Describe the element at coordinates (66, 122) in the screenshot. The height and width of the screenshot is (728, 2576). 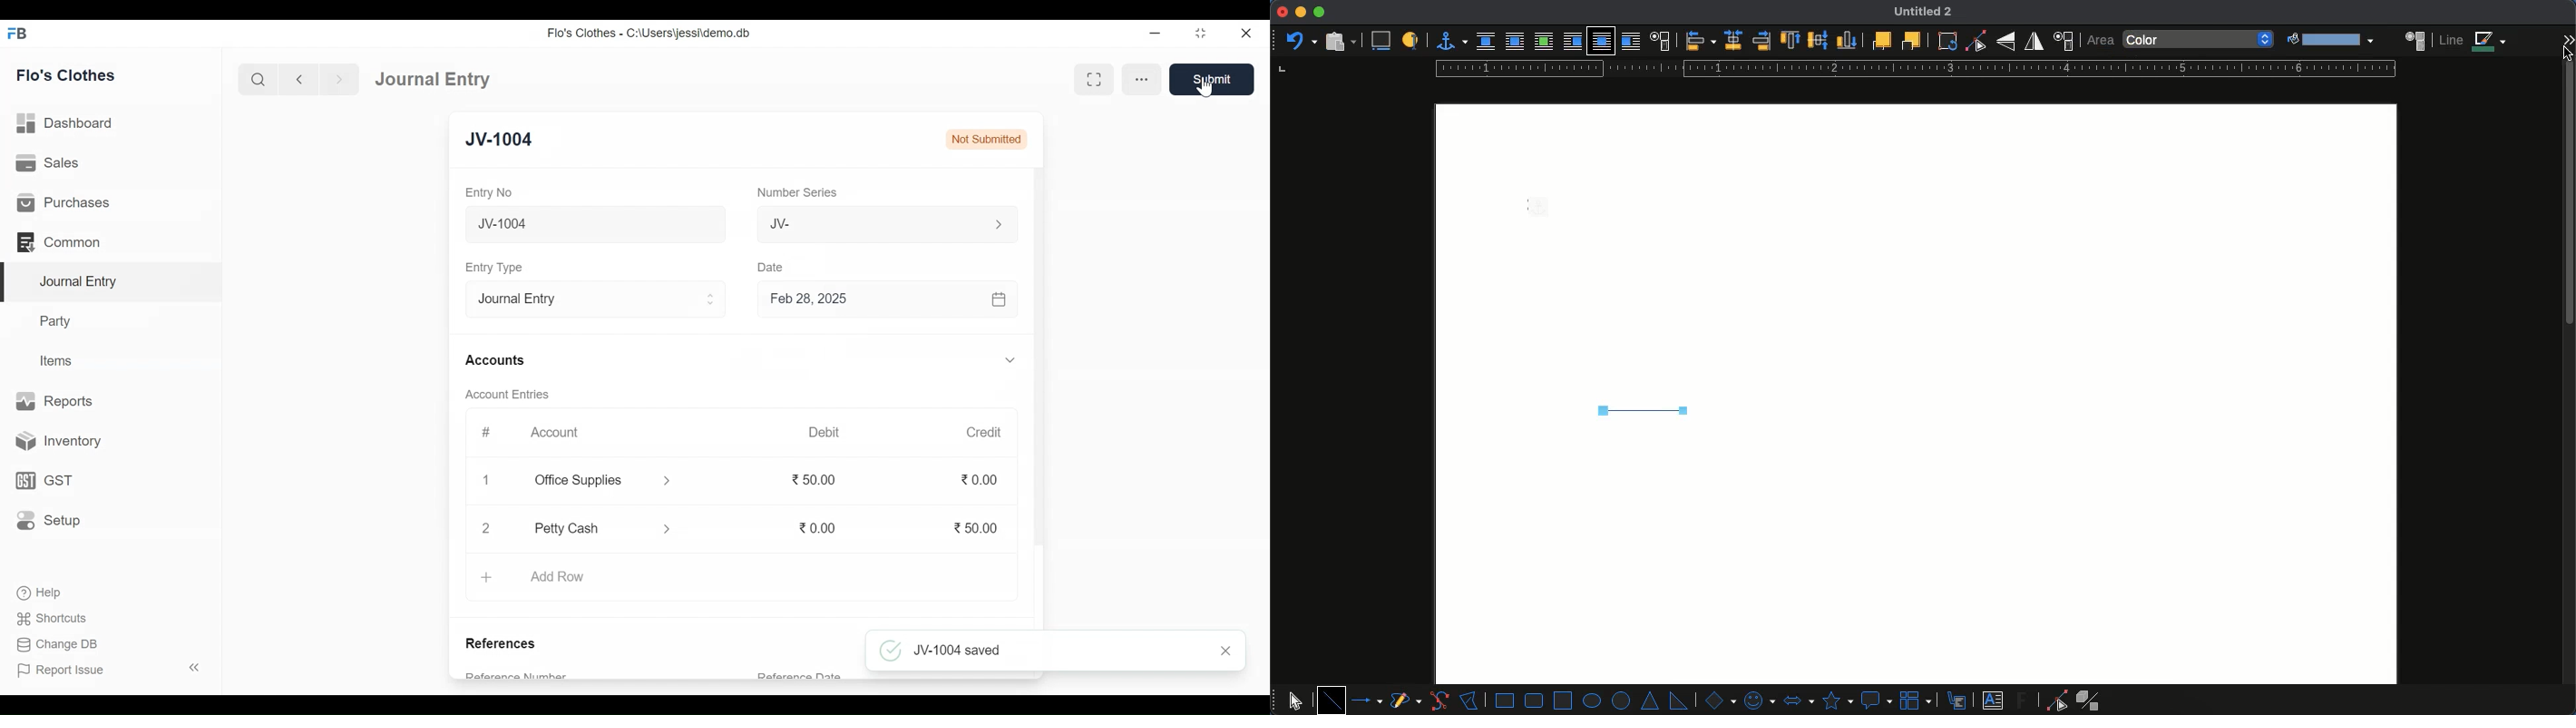
I see `Dashboard` at that location.